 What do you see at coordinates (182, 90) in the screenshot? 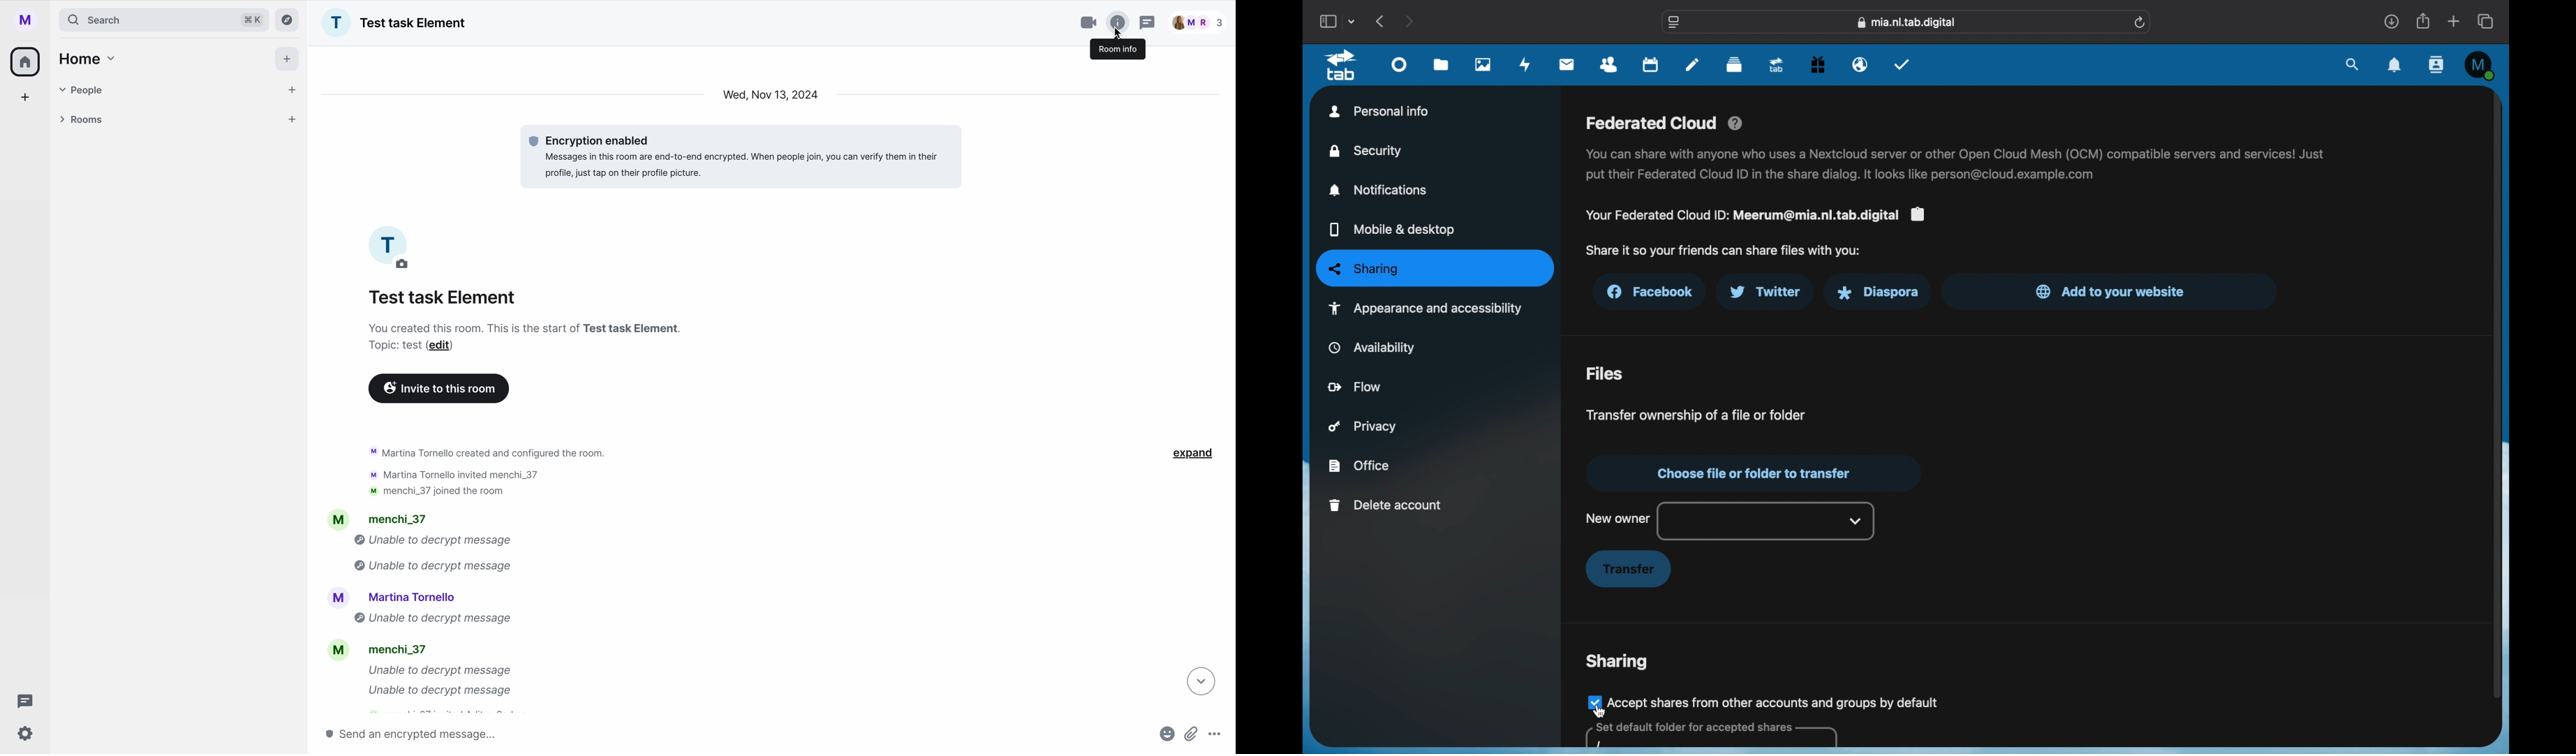
I see `people tab` at bounding box center [182, 90].